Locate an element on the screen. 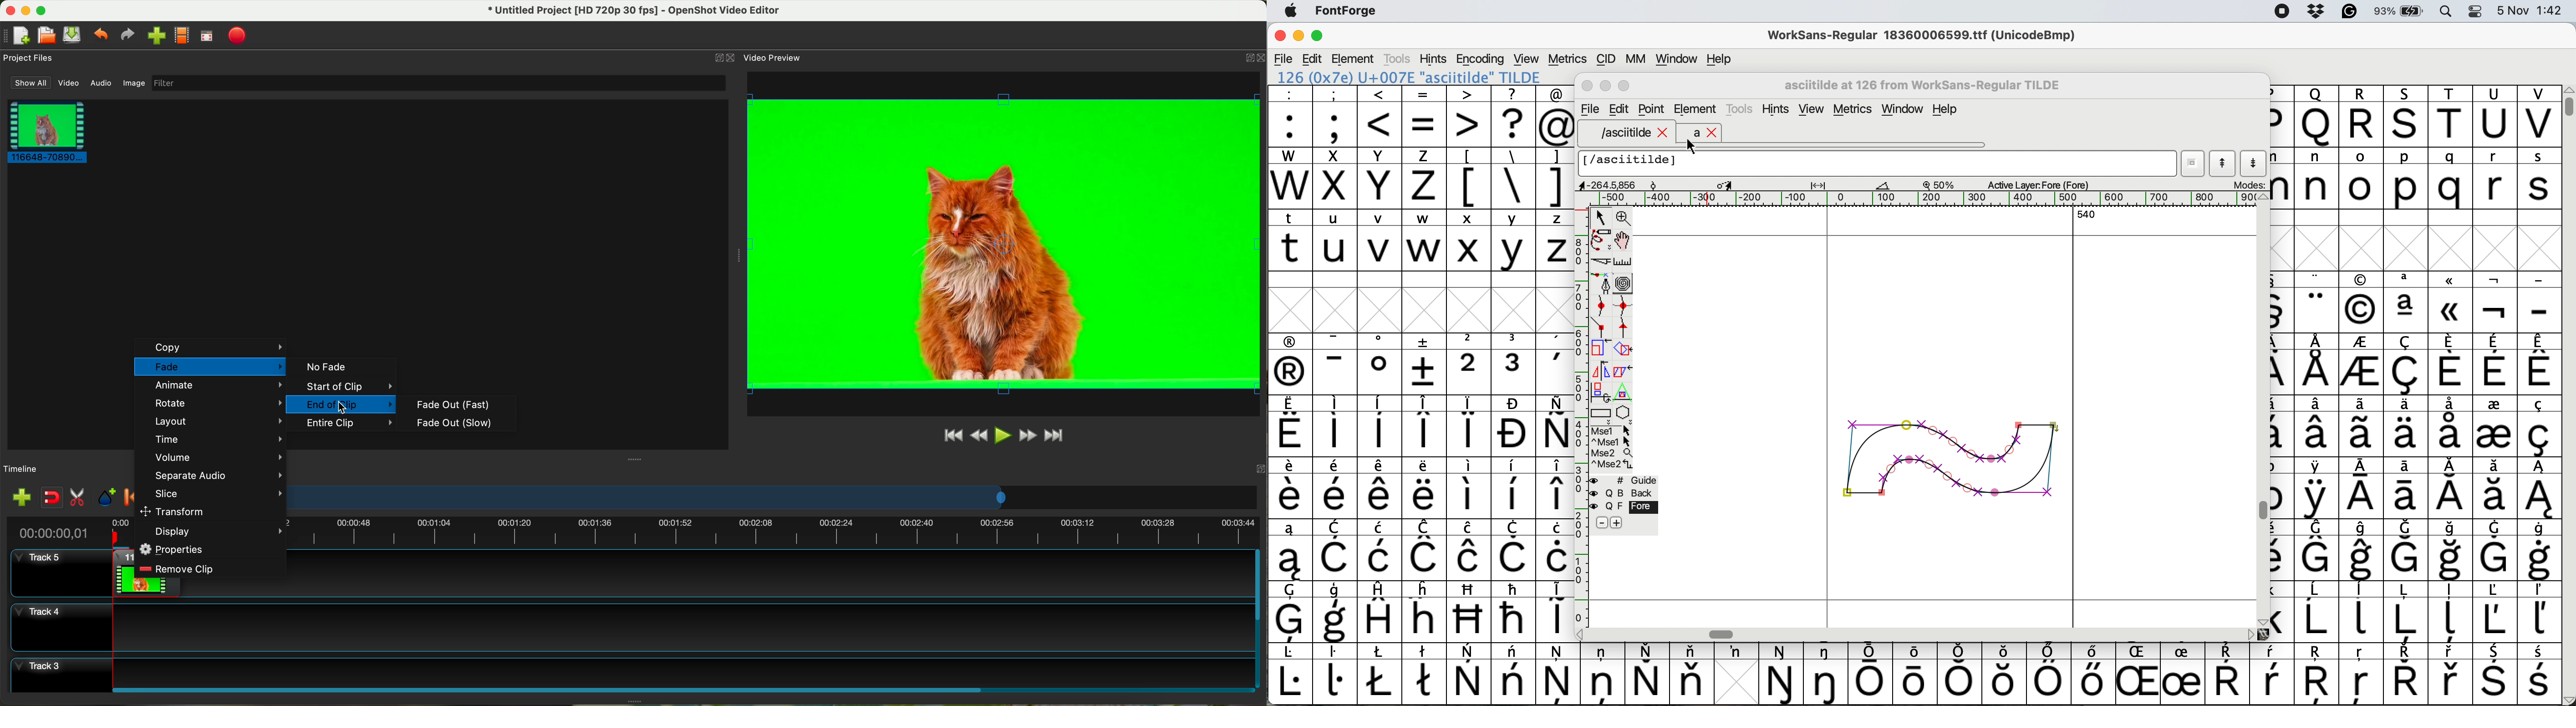  < is located at coordinates (1380, 116).